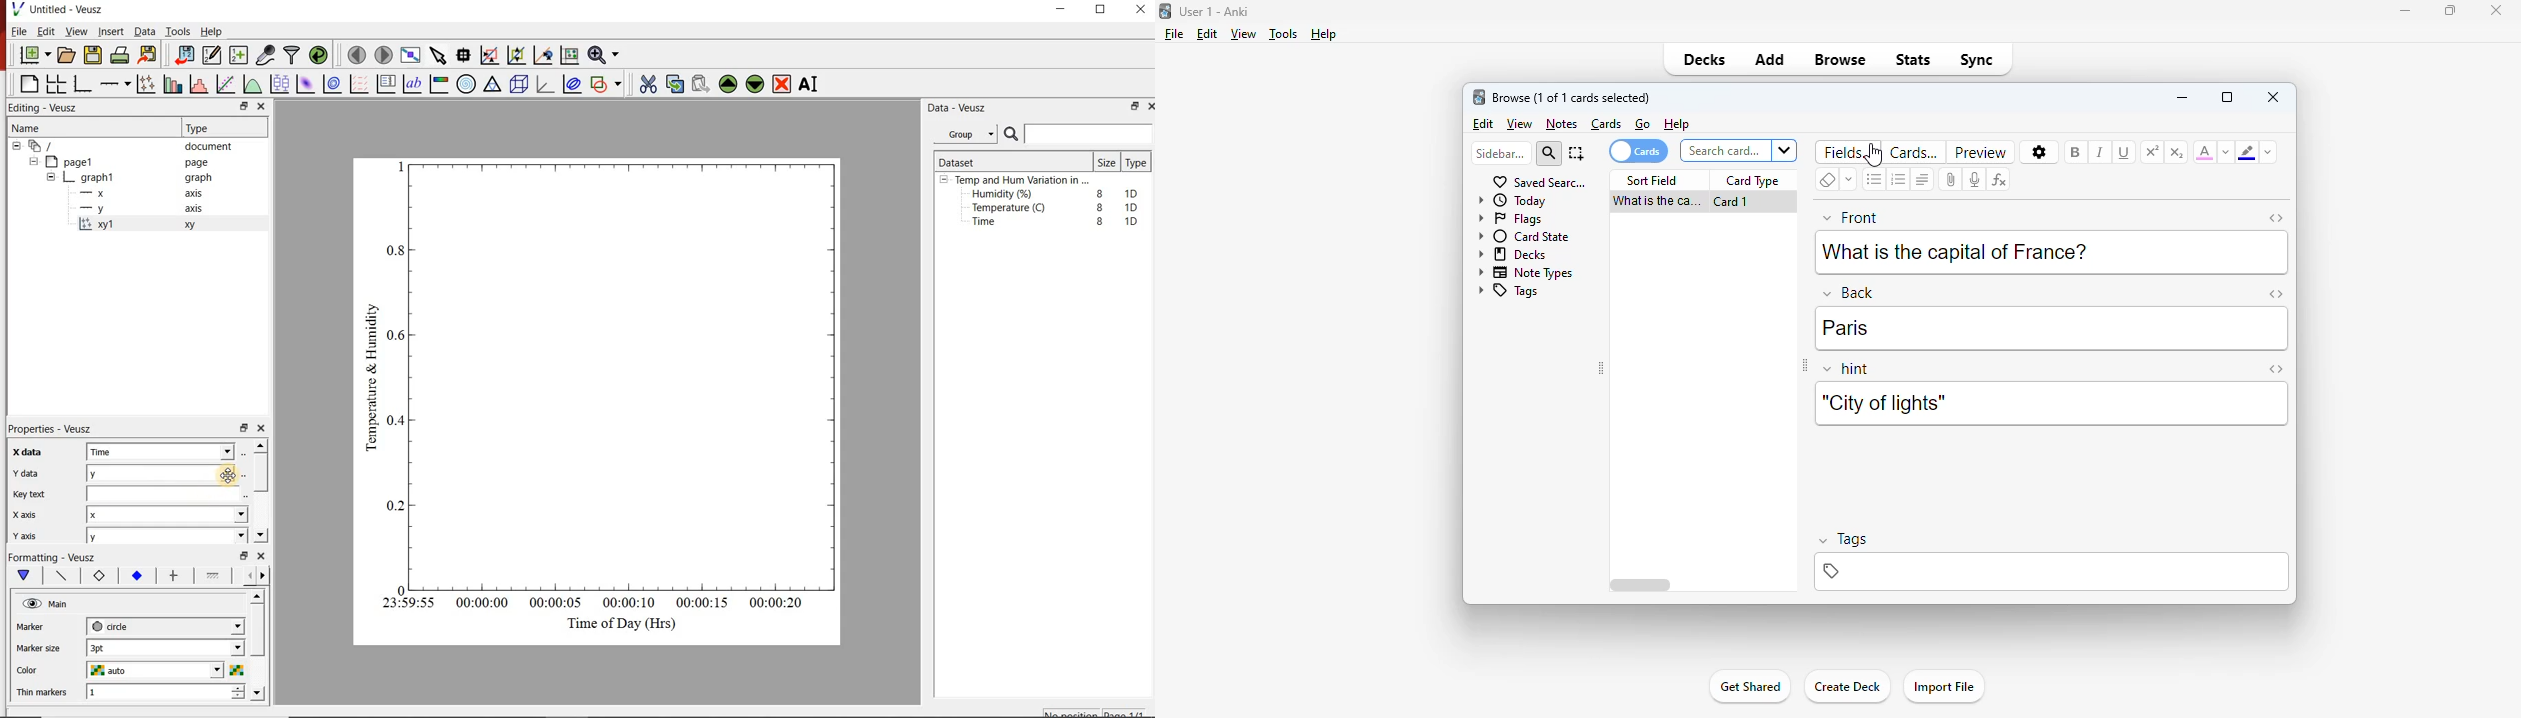  I want to click on main formatting, so click(25, 576).